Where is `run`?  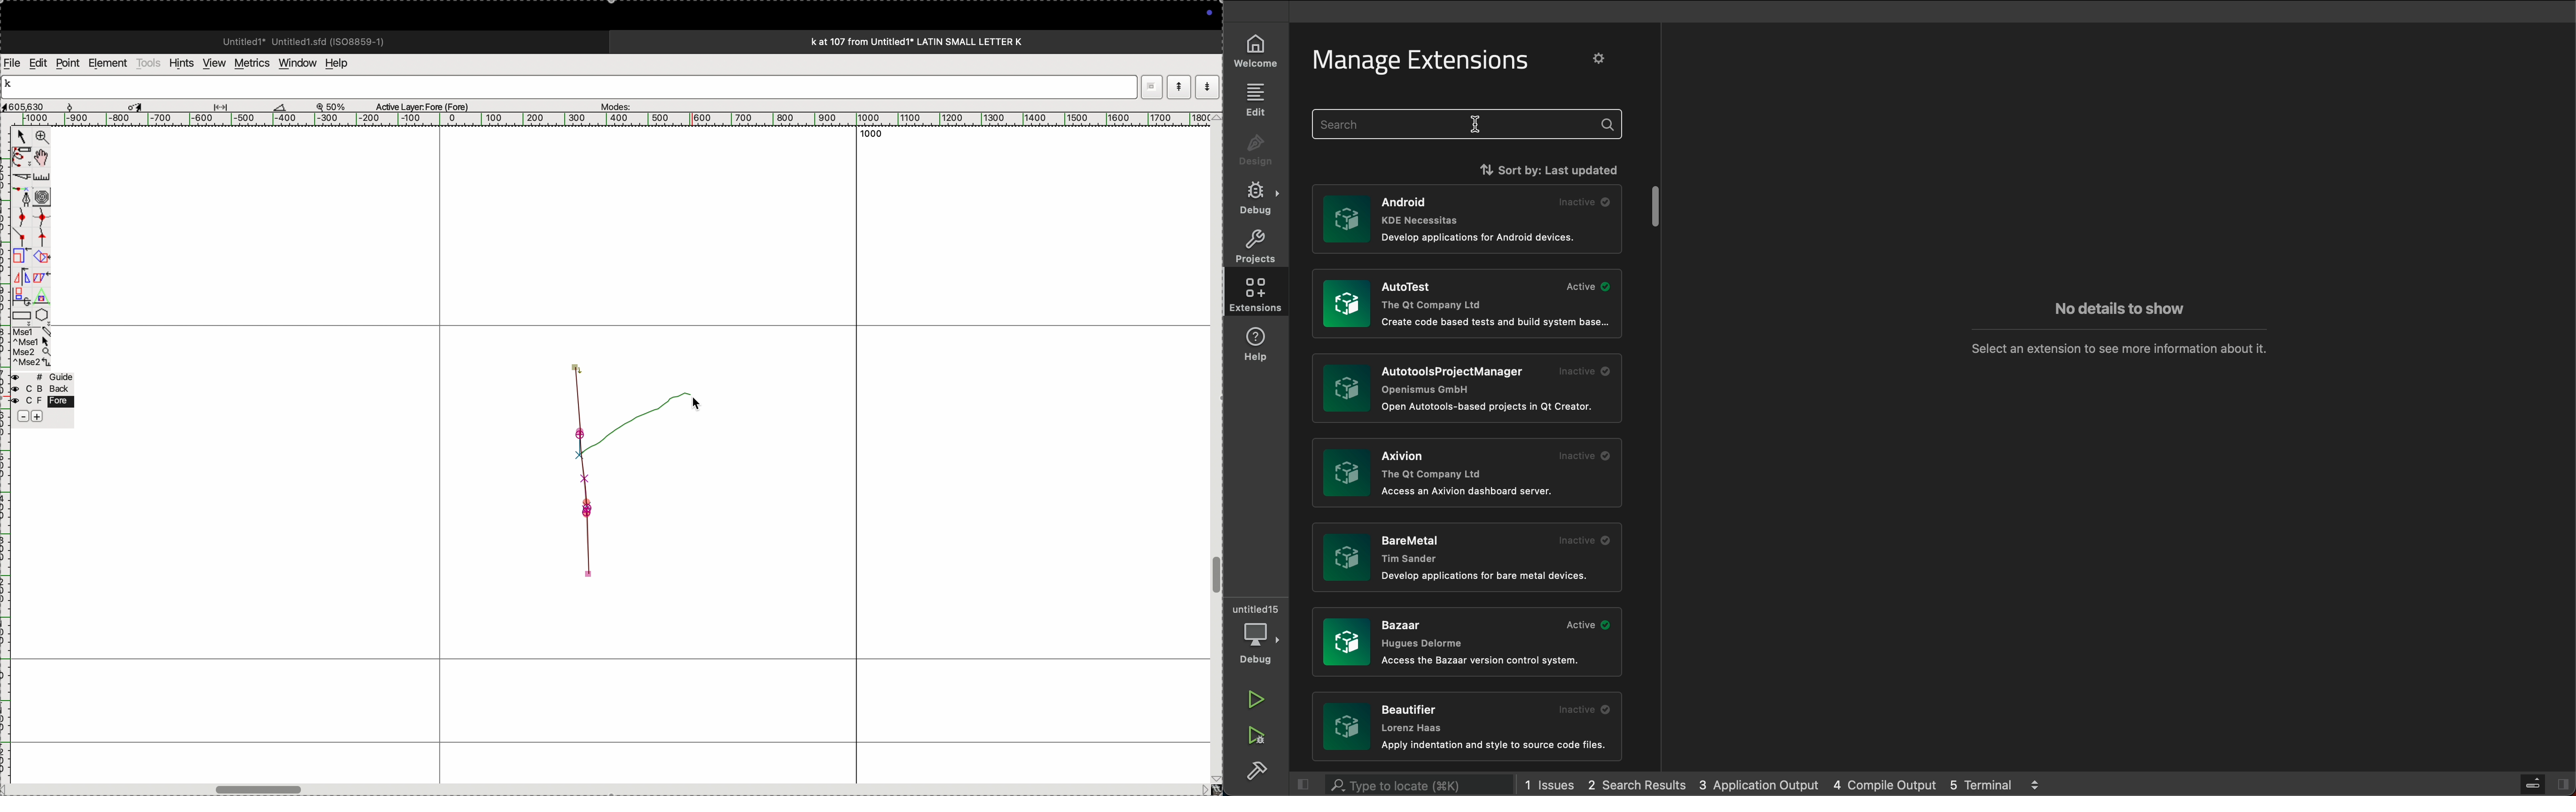 run is located at coordinates (1258, 700).